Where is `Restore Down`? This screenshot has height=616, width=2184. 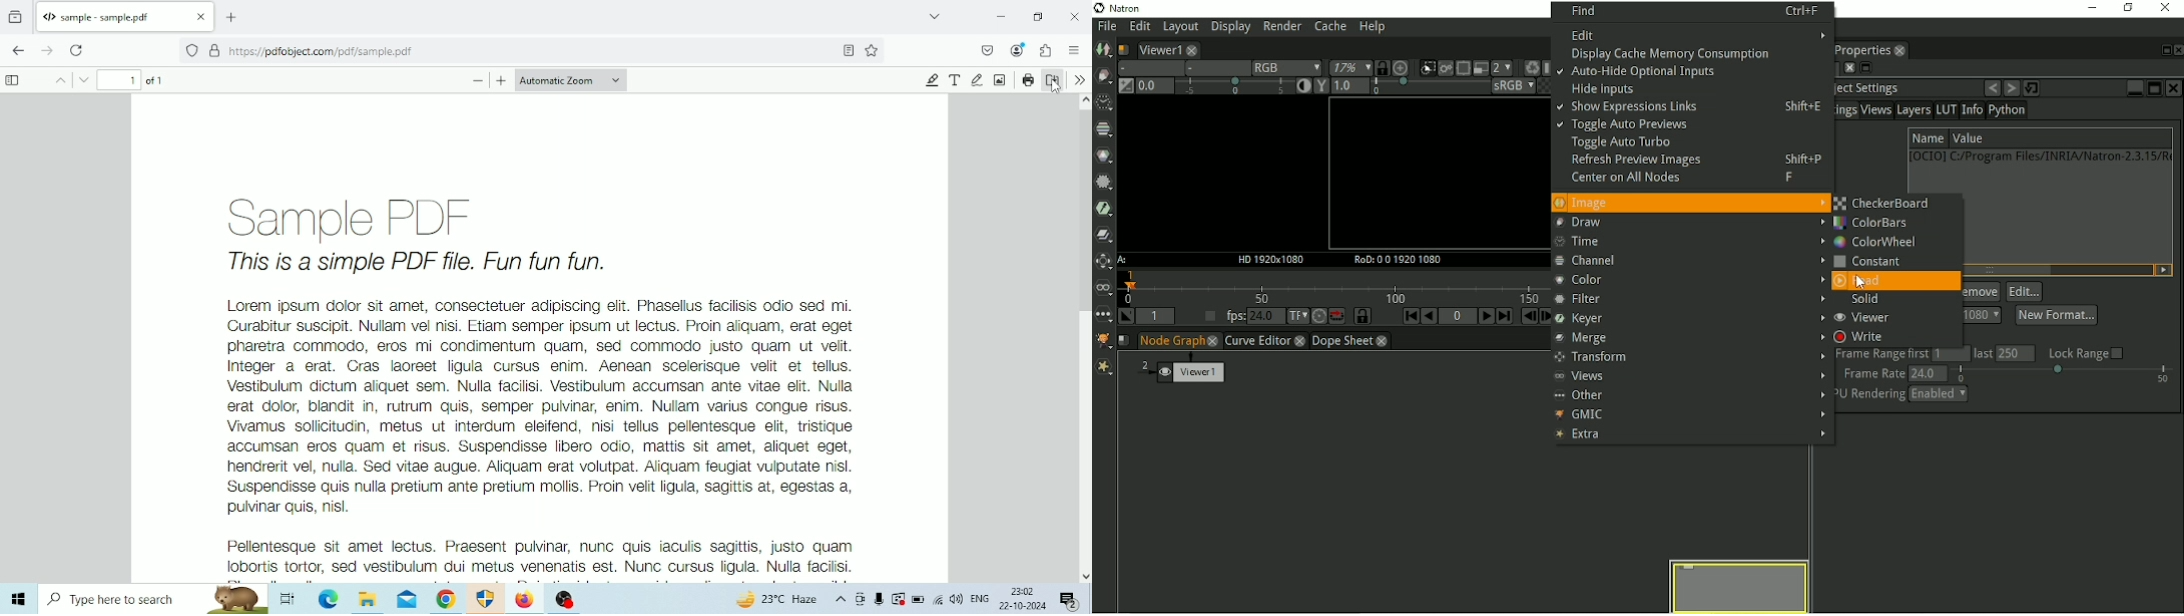
Restore Down is located at coordinates (1039, 17).